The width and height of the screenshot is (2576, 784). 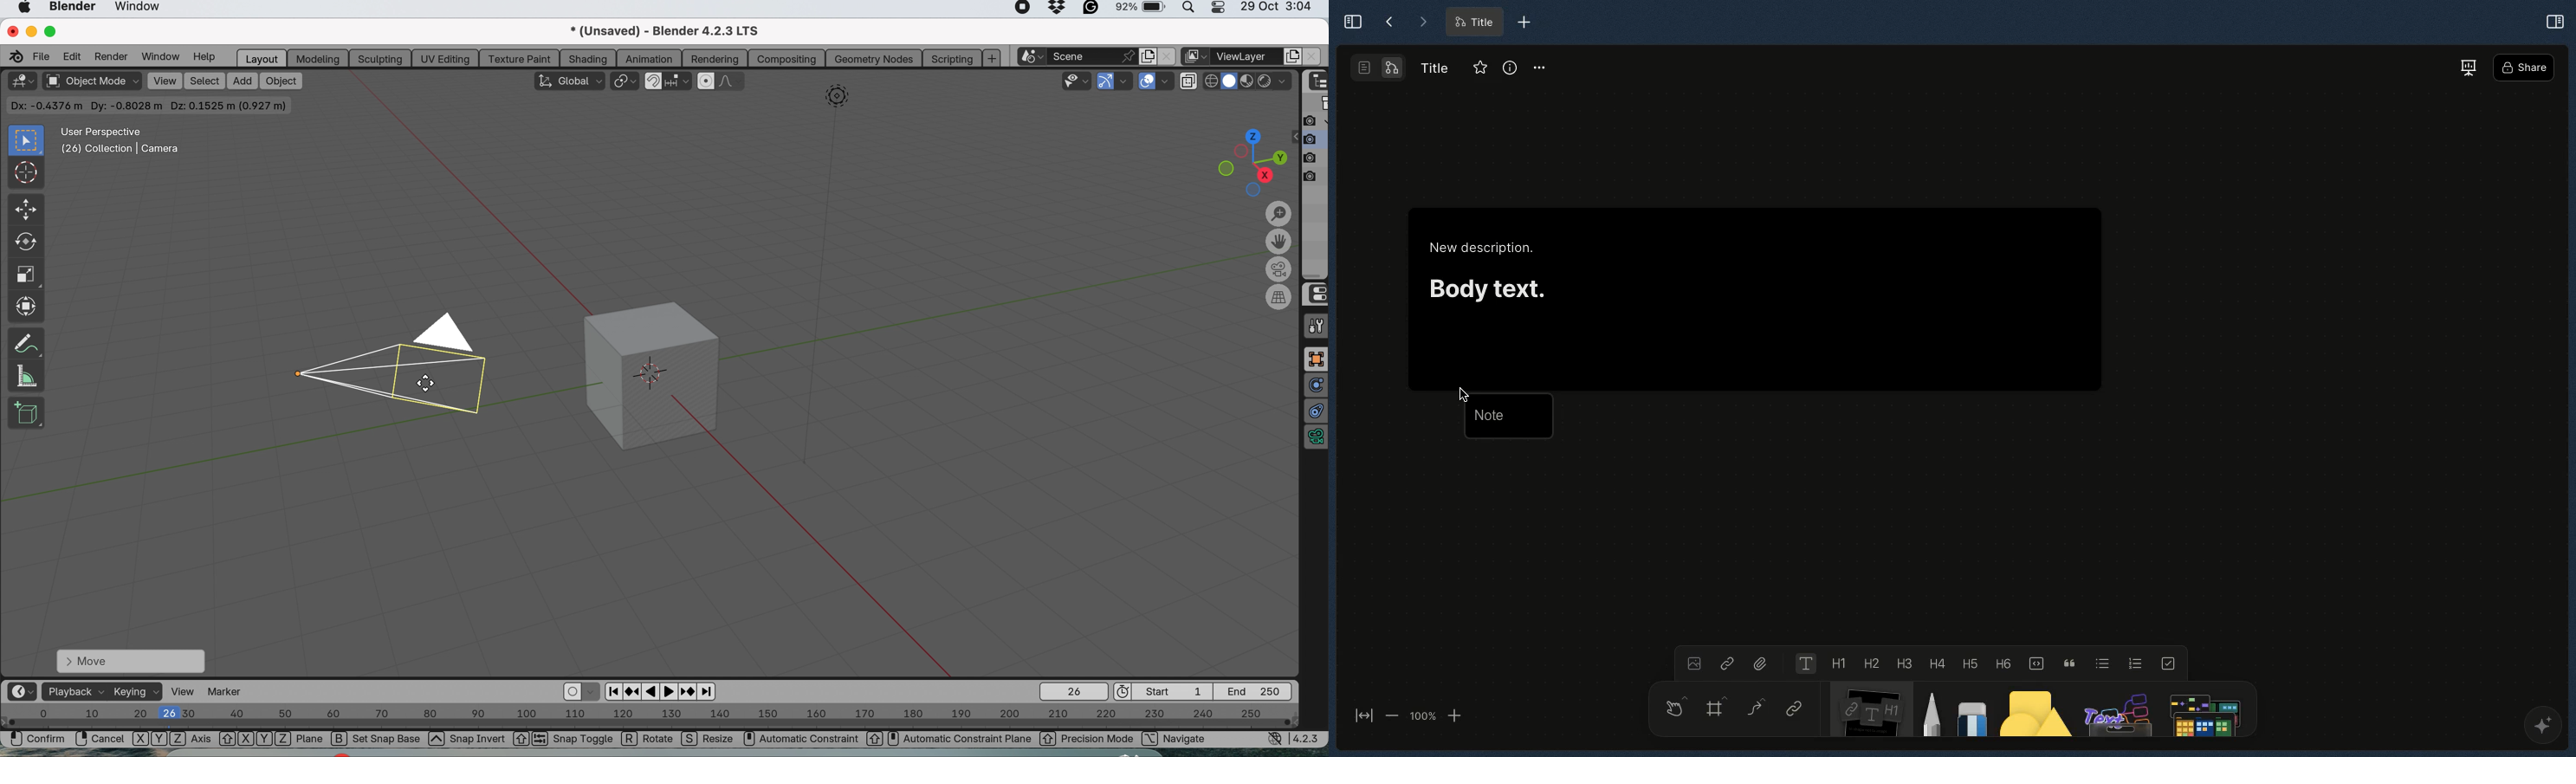 I want to click on marker, so click(x=230, y=691).